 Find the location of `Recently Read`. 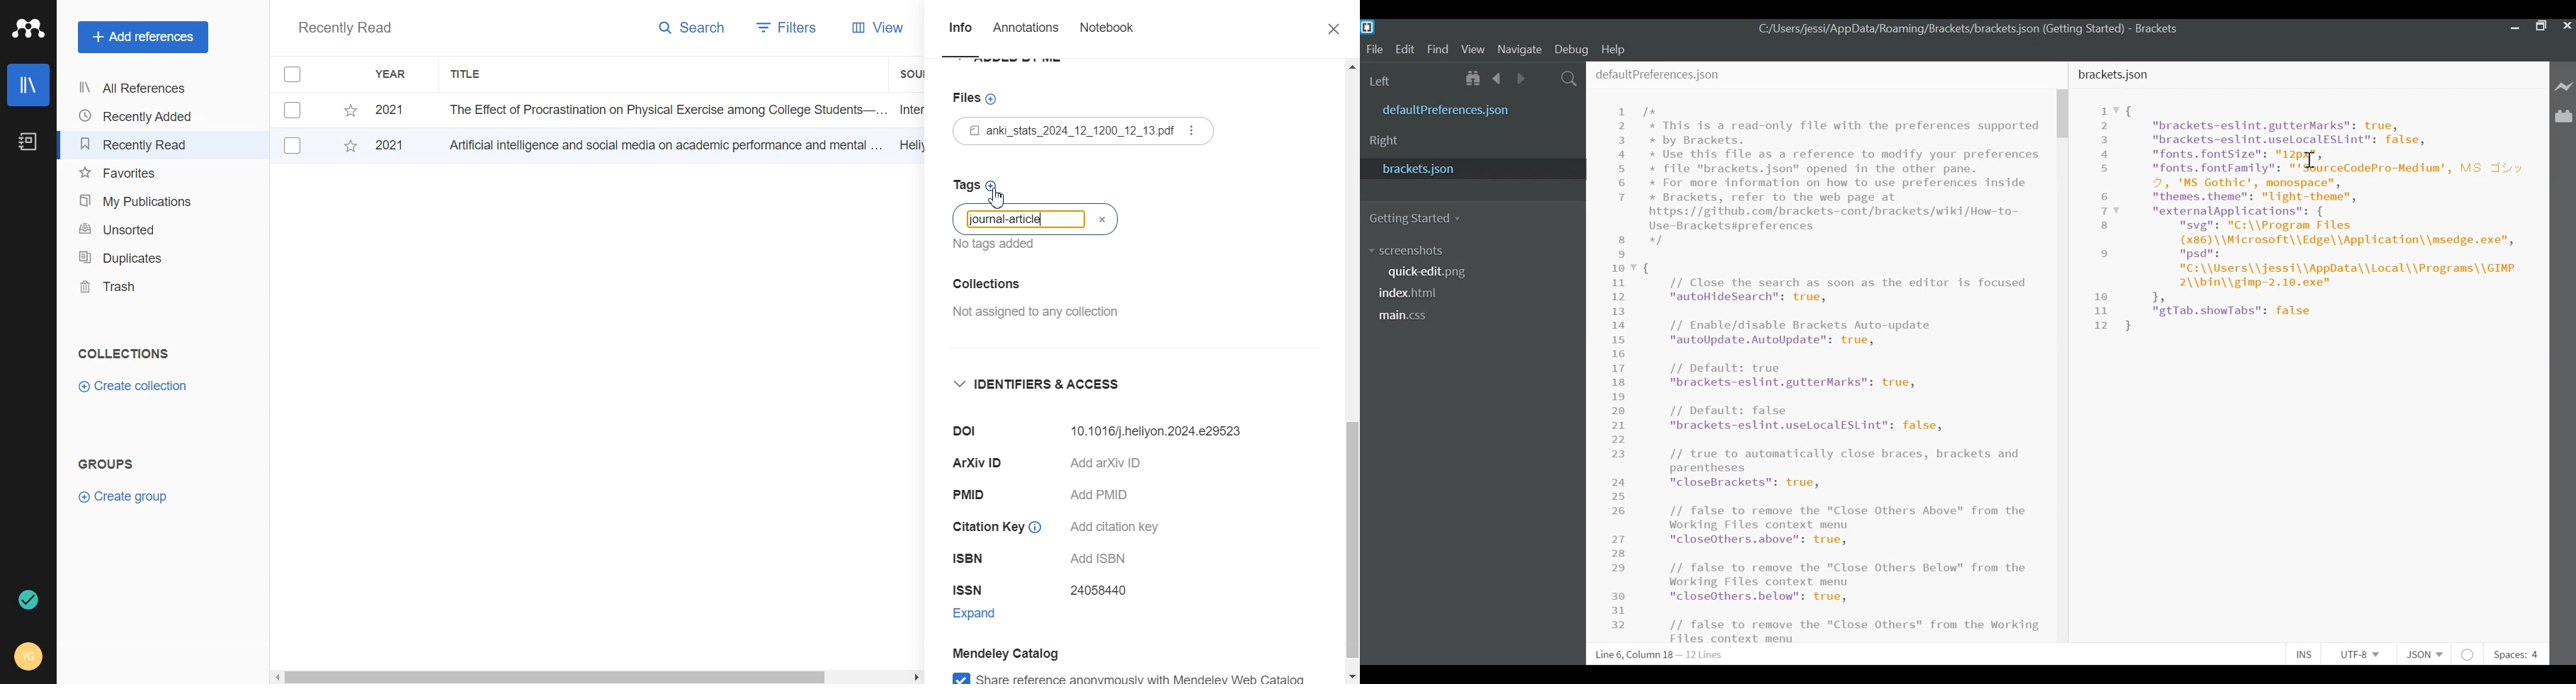

Recently Read is located at coordinates (344, 29).